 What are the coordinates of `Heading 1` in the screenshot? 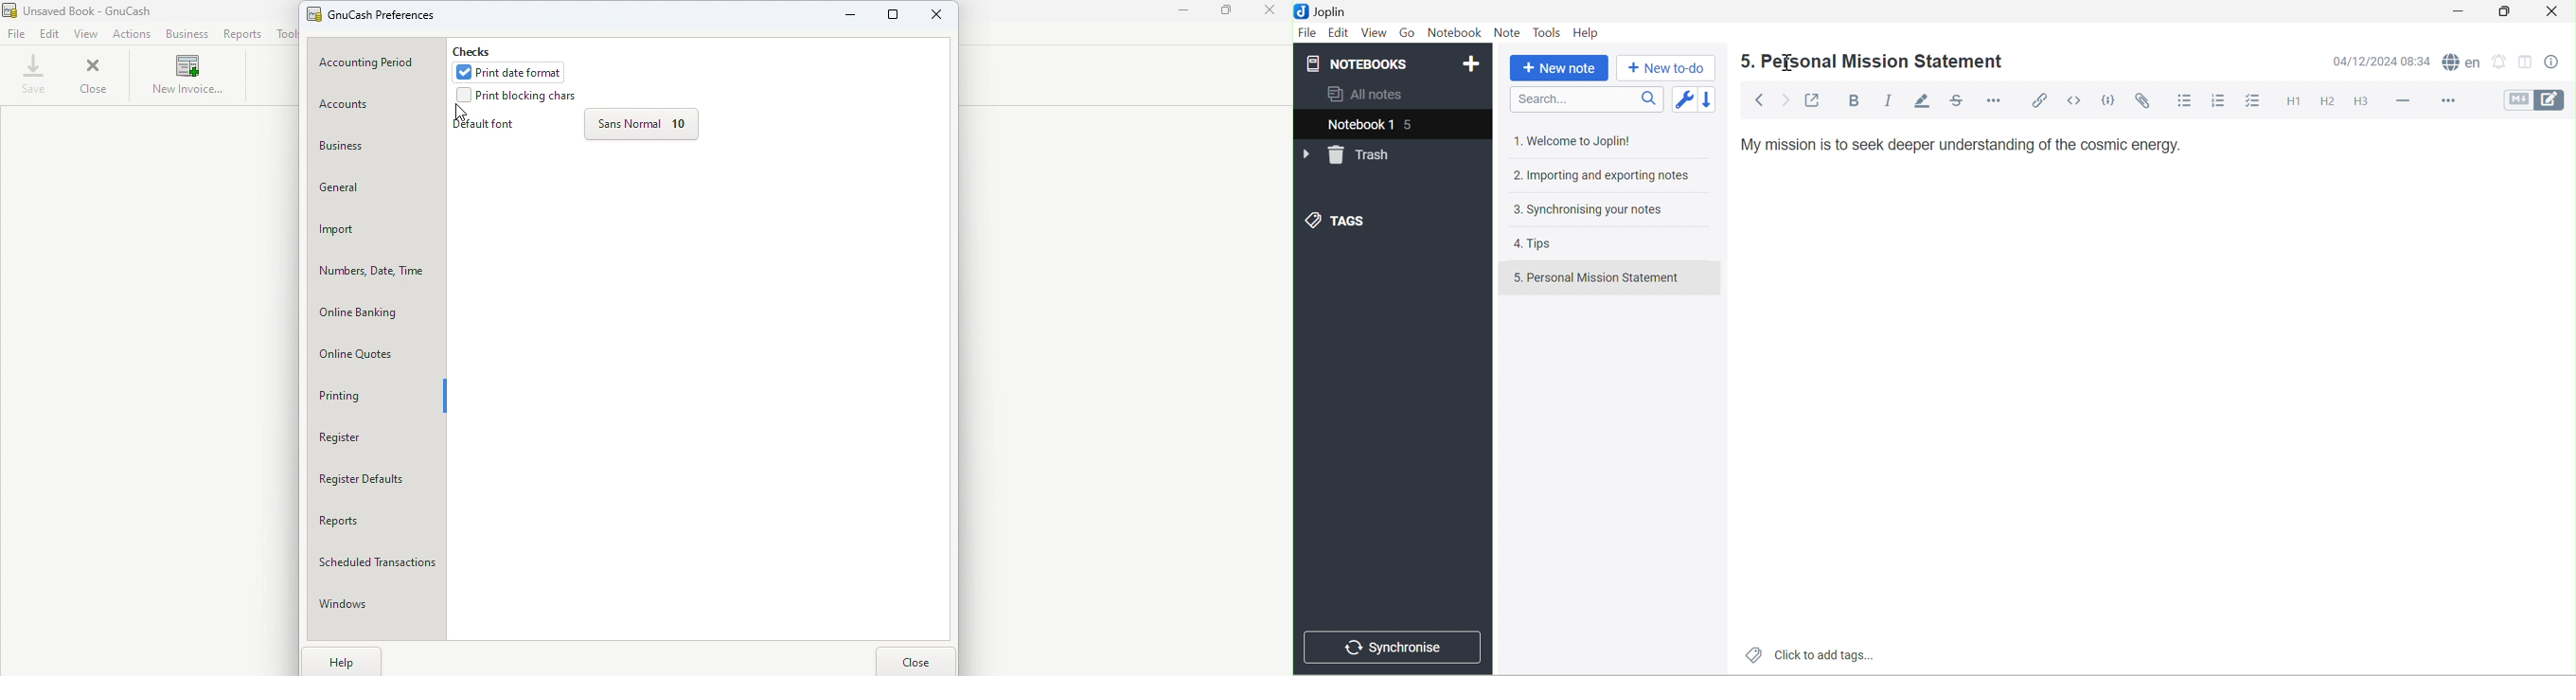 It's located at (2299, 100).